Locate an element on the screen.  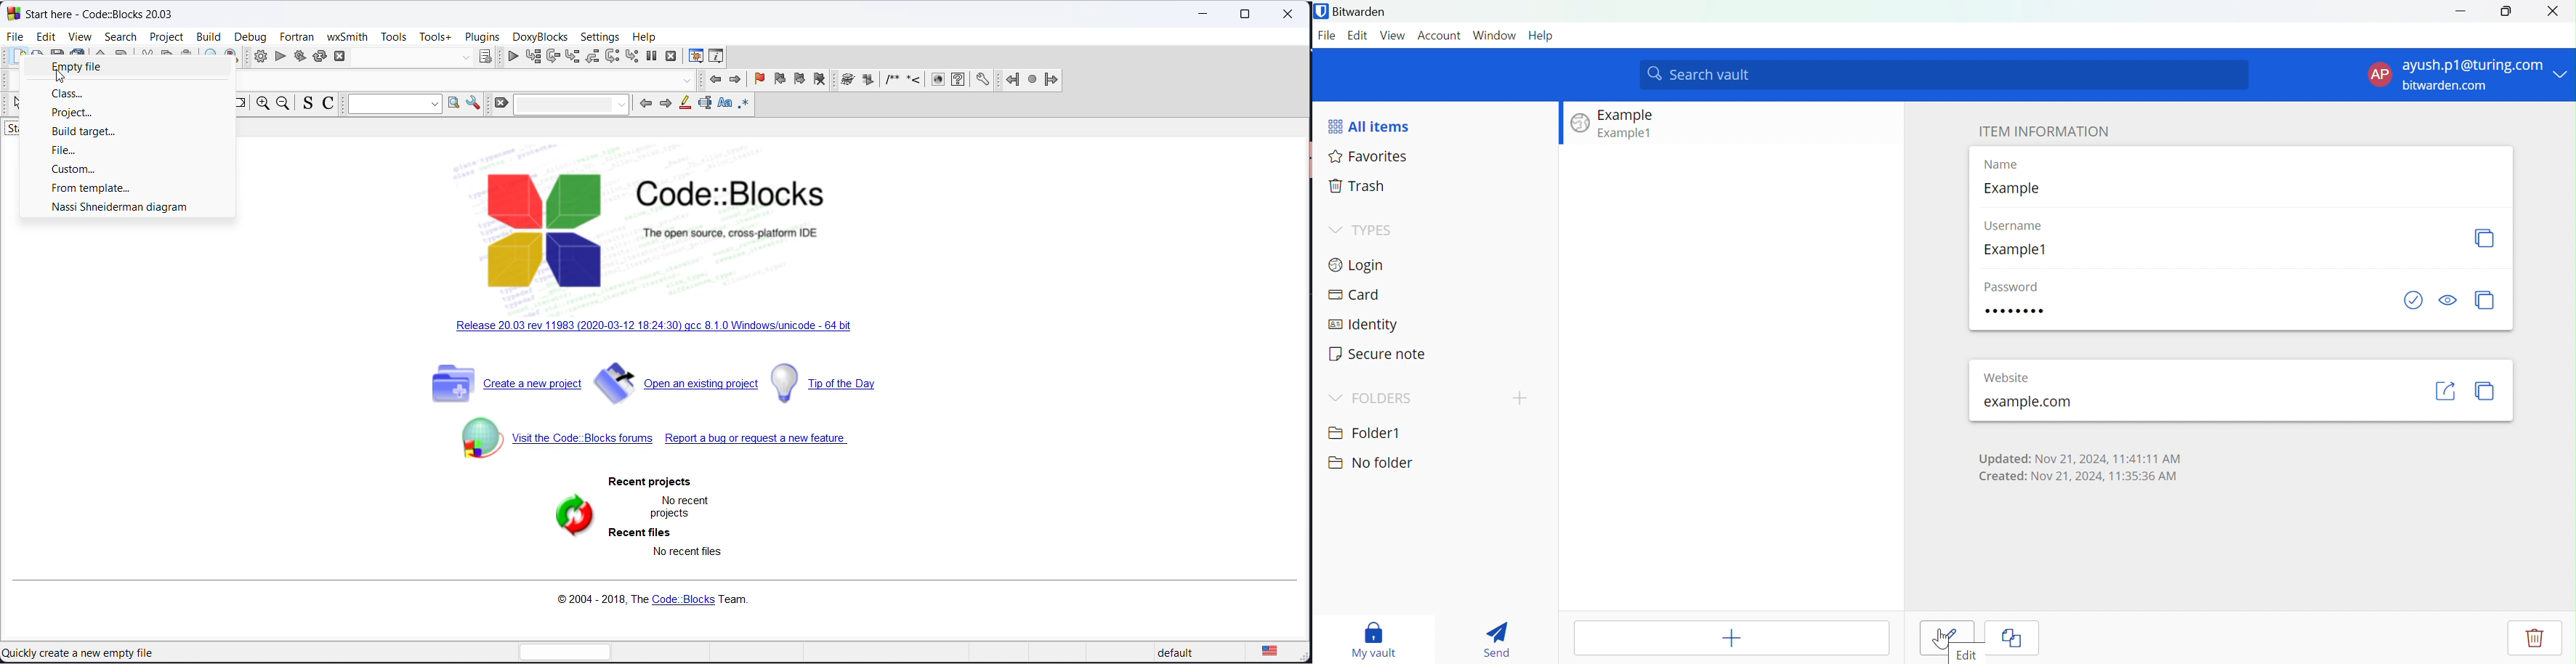
Favorites is located at coordinates (1370, 158).